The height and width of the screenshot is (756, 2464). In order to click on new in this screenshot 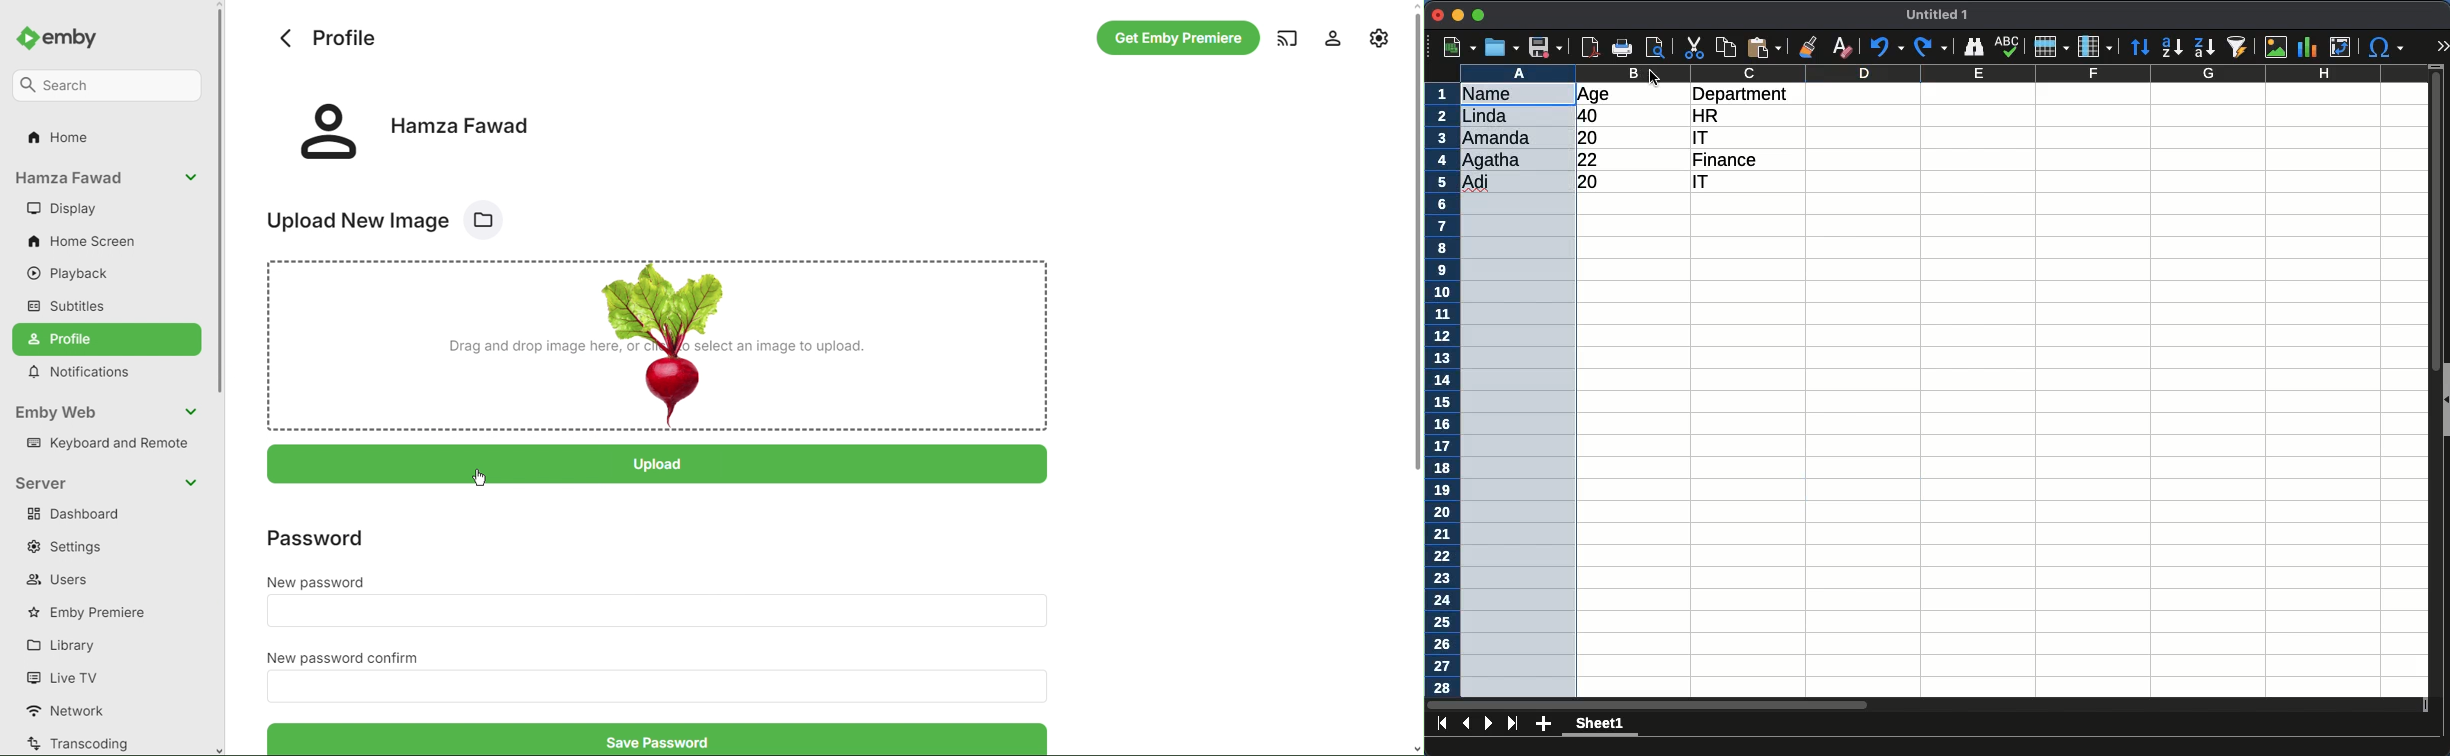, I will do `click(1458, 47)`.